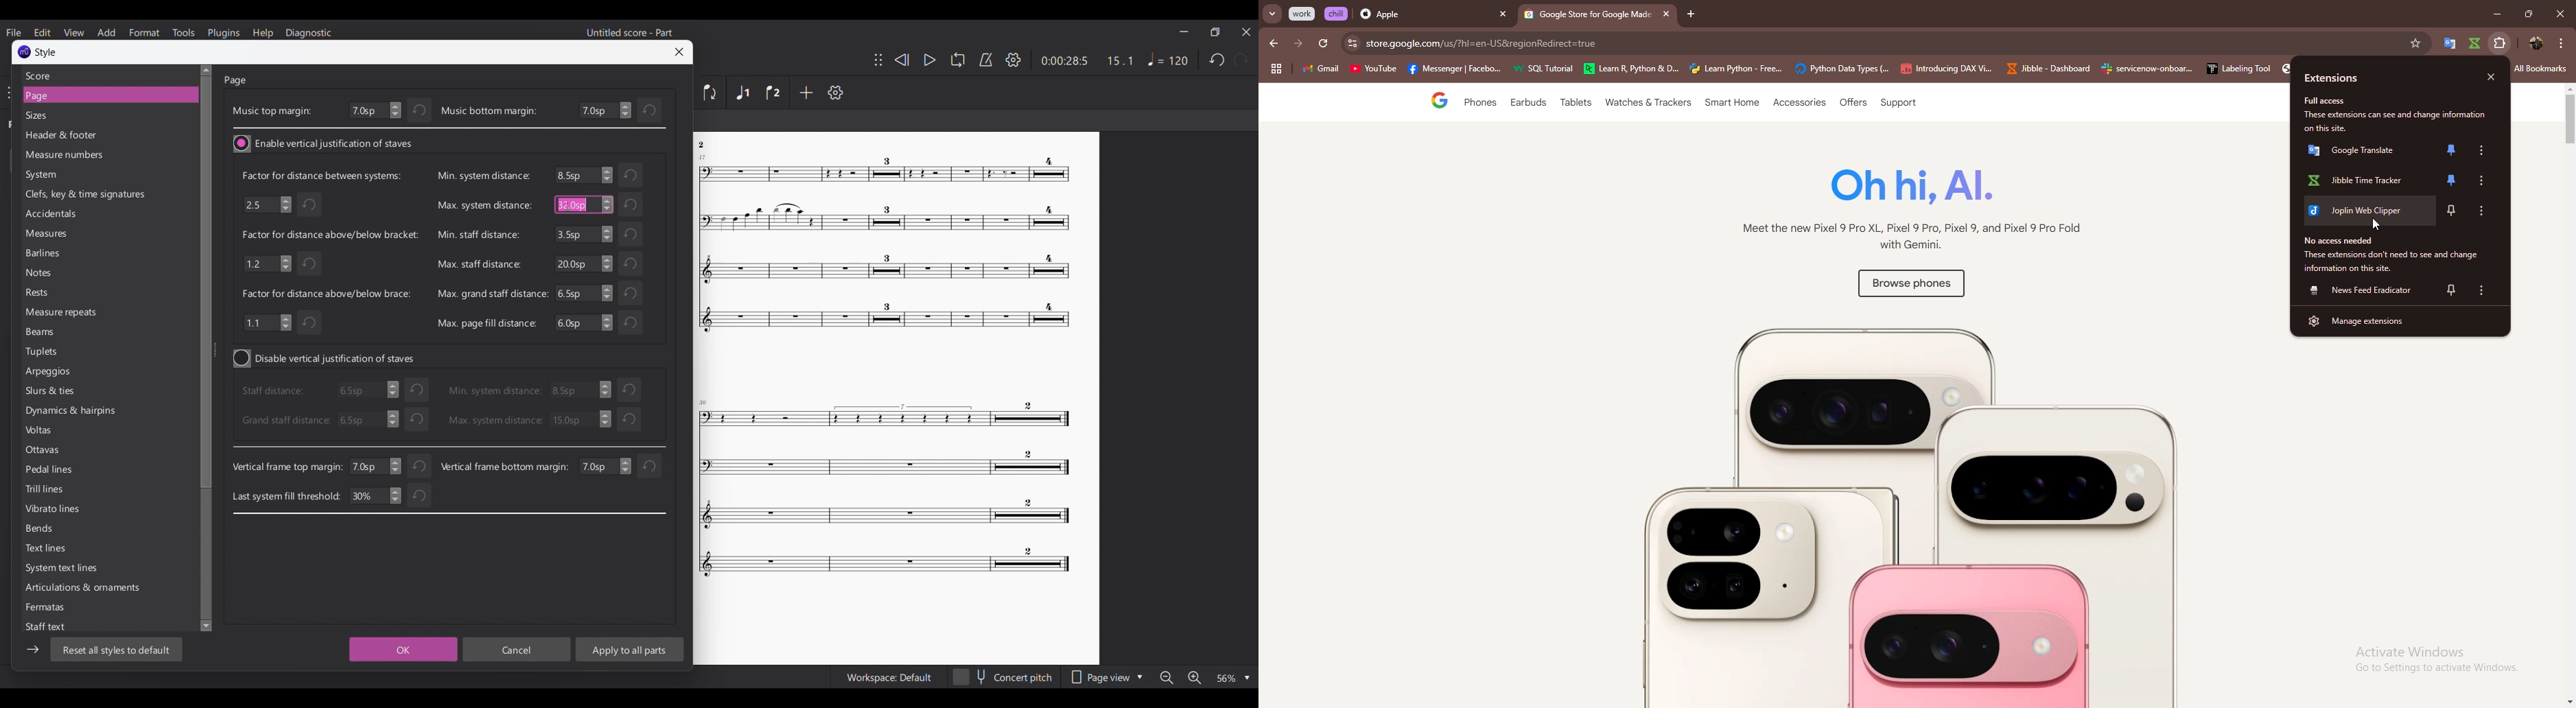  I want to click on Oh ni, Al.
Meet the new Pixel 9 Pro XL, Pixel 9 Pro, Pixel 9, and Pixel 9 Pro Fold
with Gemini., so click(1904, 213).